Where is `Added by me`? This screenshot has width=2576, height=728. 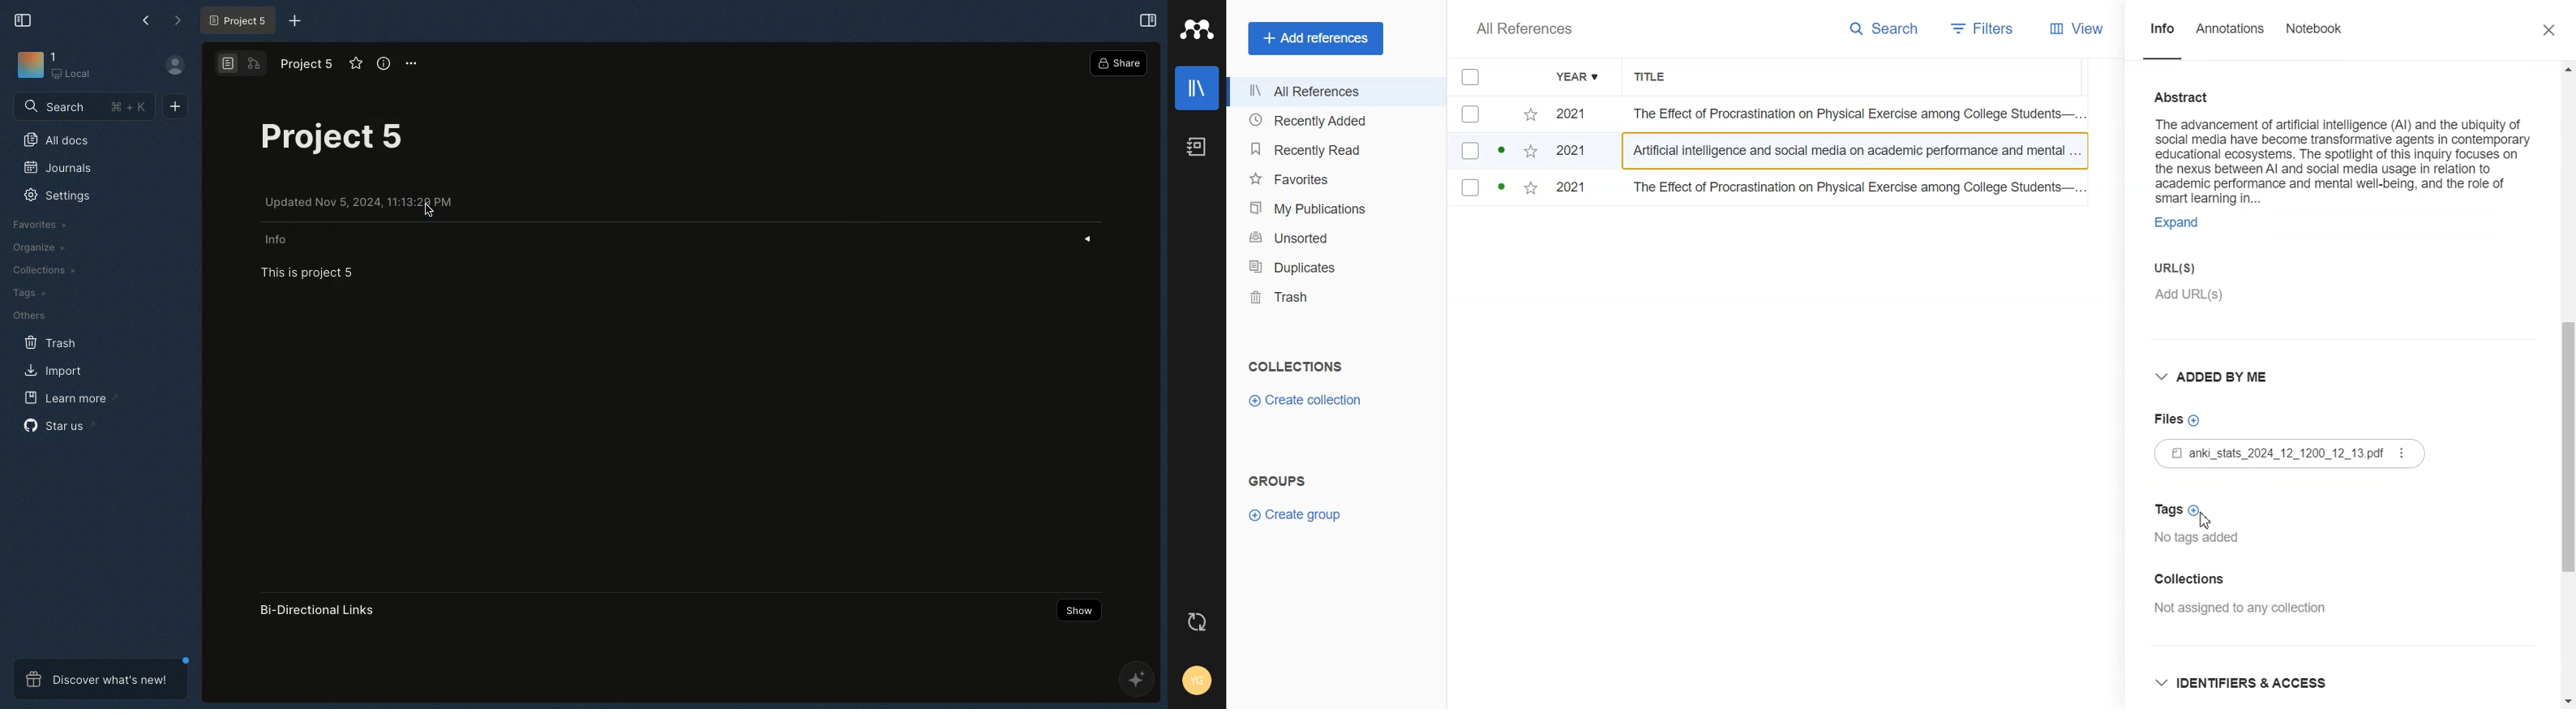
Added by me is located at coordinates (2214, 374).